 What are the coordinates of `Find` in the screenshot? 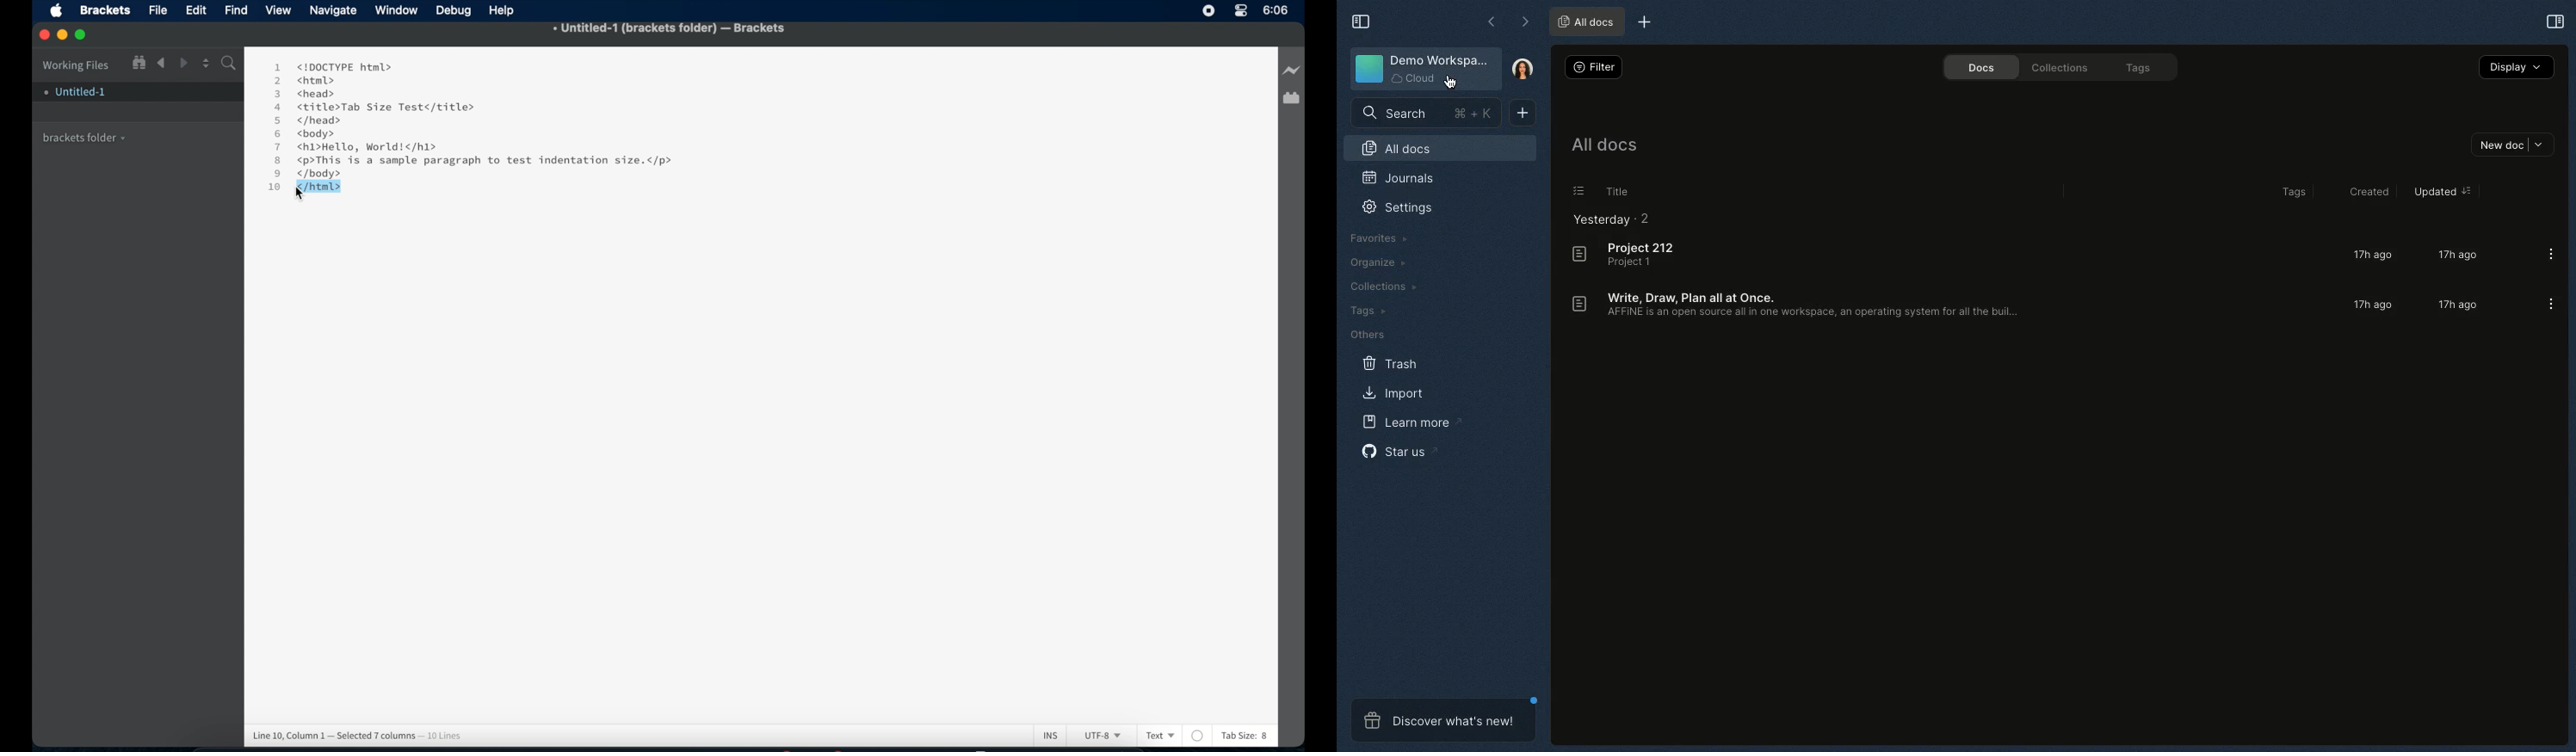 It's located at (237, 9).